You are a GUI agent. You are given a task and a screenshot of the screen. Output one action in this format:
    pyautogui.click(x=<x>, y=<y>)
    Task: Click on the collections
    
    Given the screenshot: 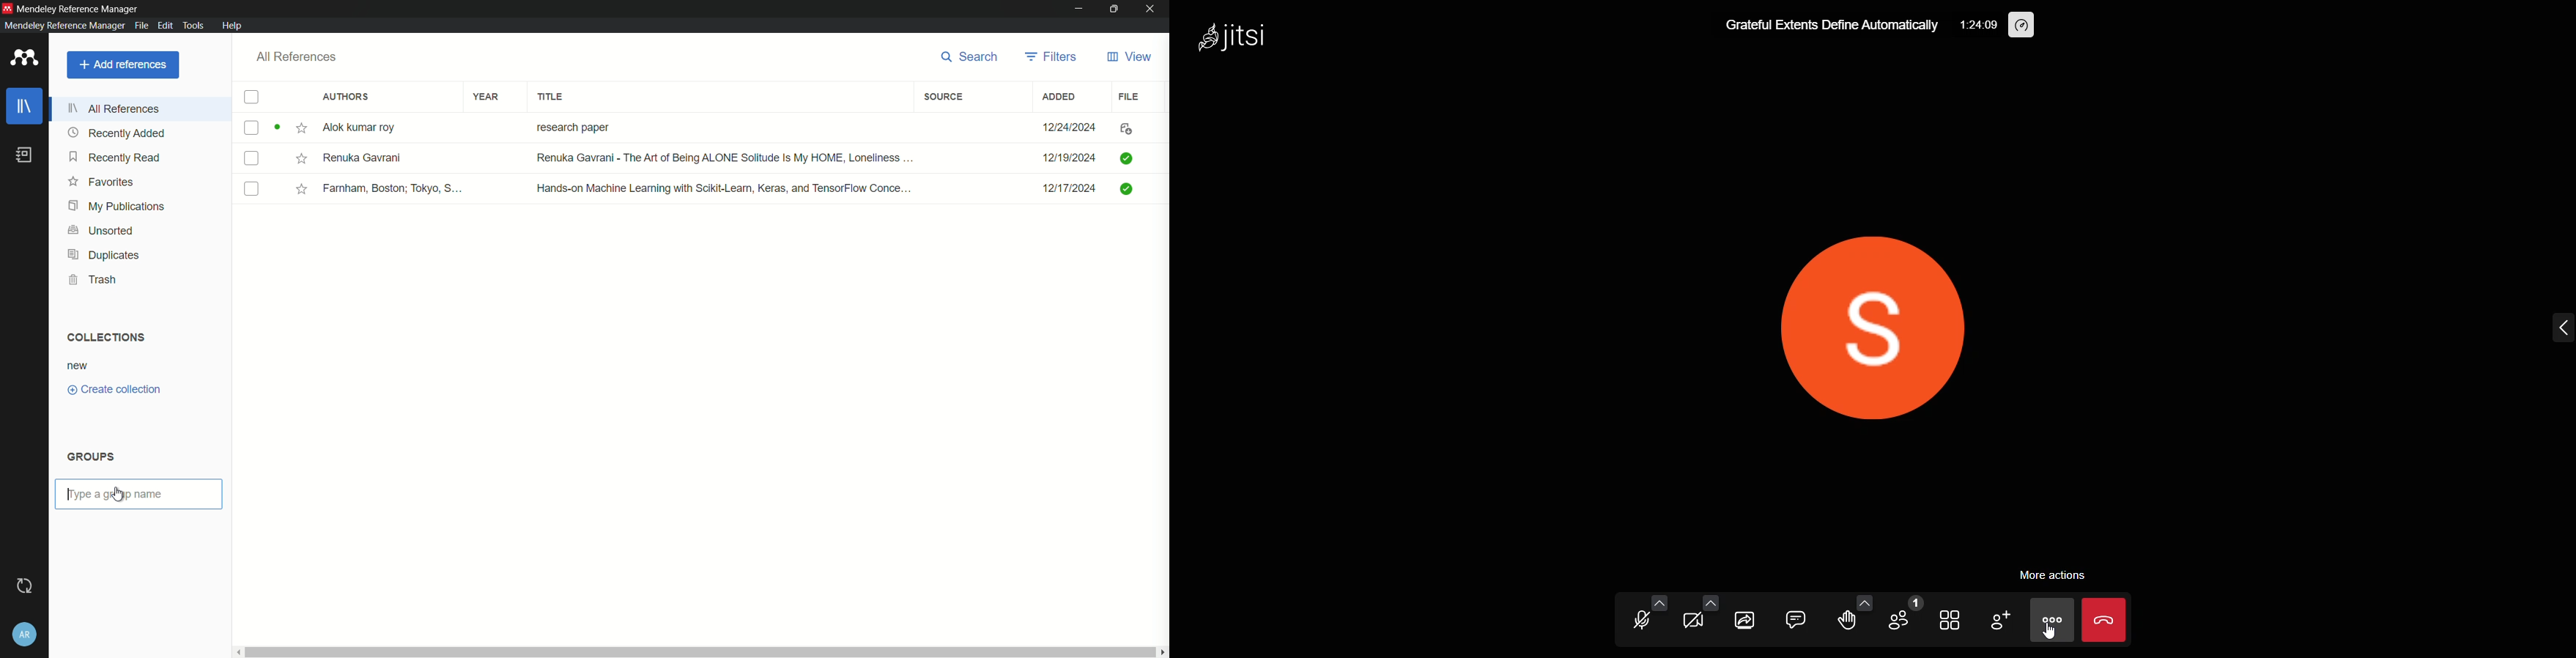 What is the action you would take?
    pyautogui.click(x=103, y=336)
    